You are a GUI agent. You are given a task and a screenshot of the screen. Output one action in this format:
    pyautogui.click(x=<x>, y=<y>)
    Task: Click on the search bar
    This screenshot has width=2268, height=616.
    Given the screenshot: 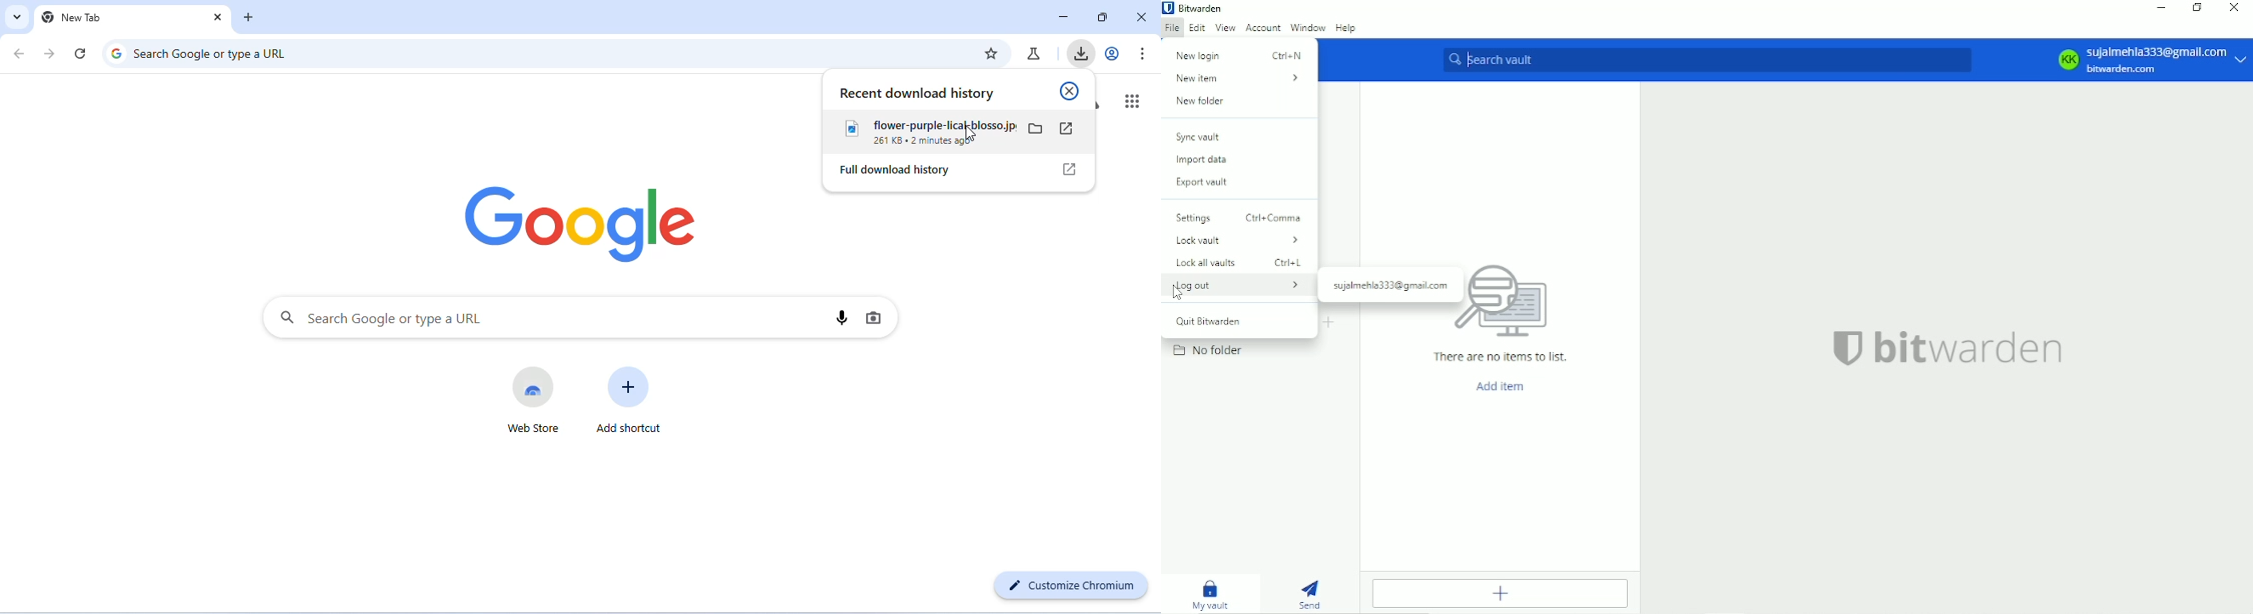 What is the action you would take?
    pyautogui.click(x=539, y=319)
    